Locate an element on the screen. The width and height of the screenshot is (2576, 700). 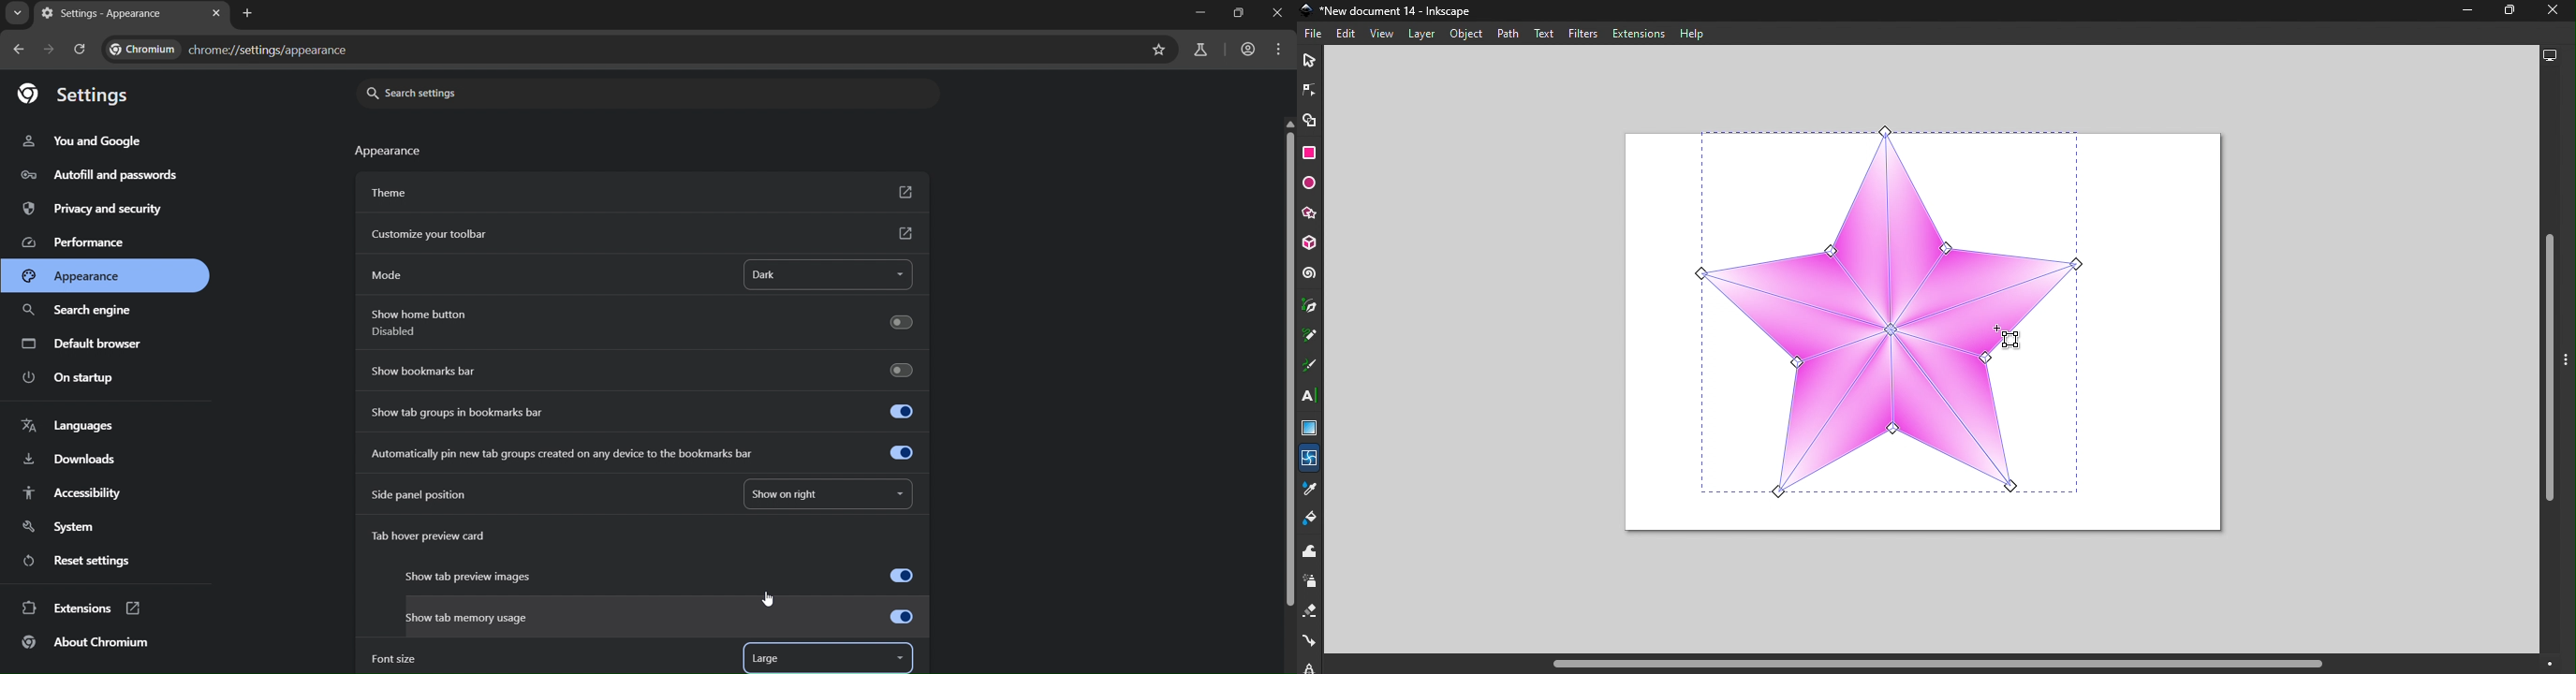
3D box tool is located at coordinates (1311, 245).